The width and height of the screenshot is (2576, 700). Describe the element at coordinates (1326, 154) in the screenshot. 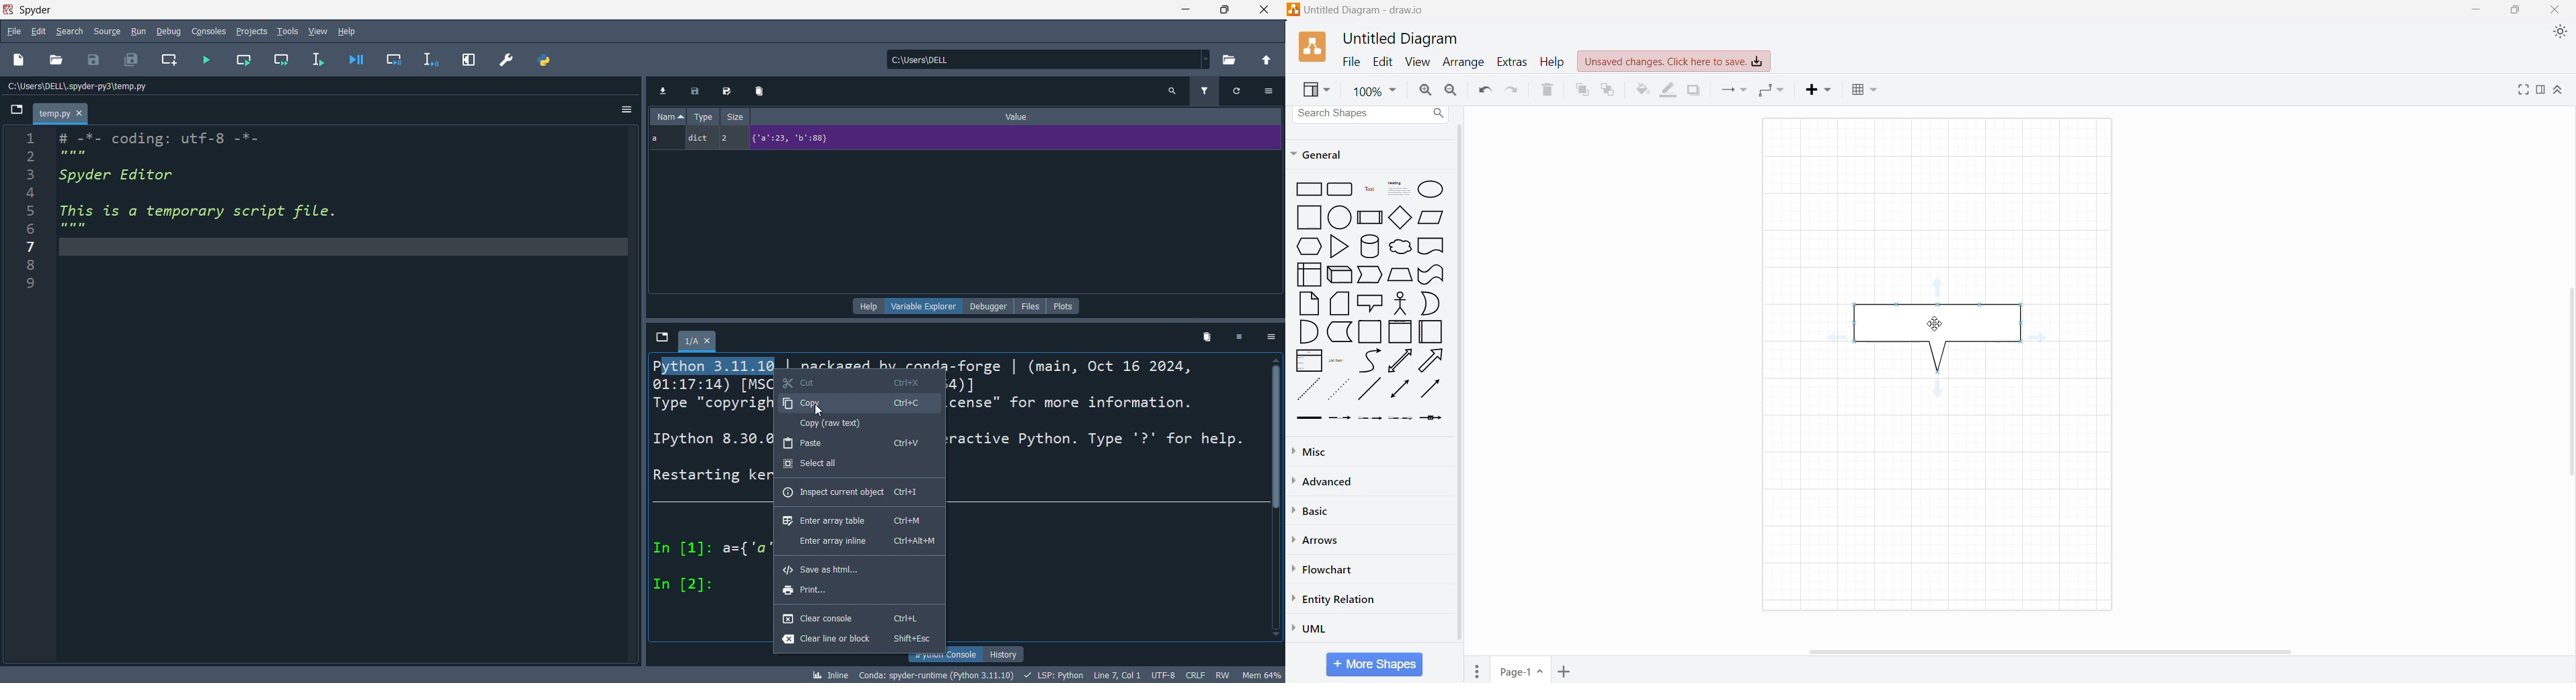

I see `General` at that location.